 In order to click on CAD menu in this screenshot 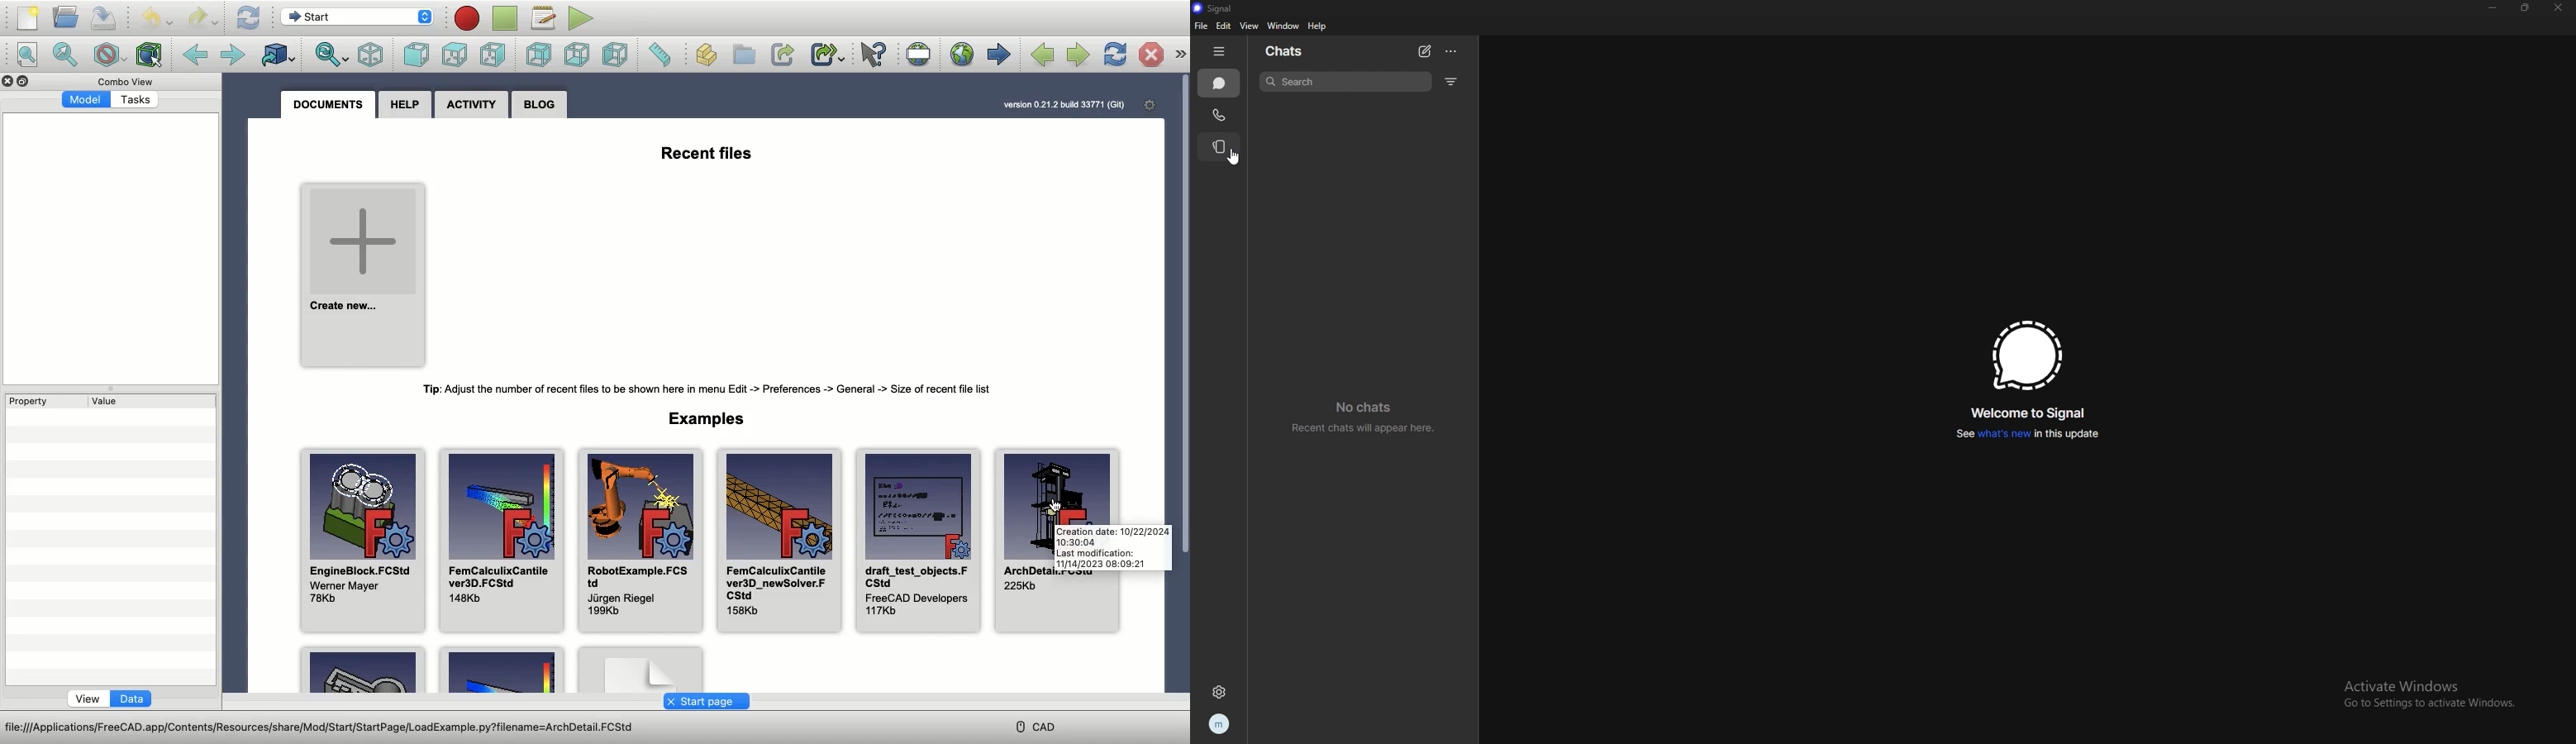, I will do `click(1038, 725)`.